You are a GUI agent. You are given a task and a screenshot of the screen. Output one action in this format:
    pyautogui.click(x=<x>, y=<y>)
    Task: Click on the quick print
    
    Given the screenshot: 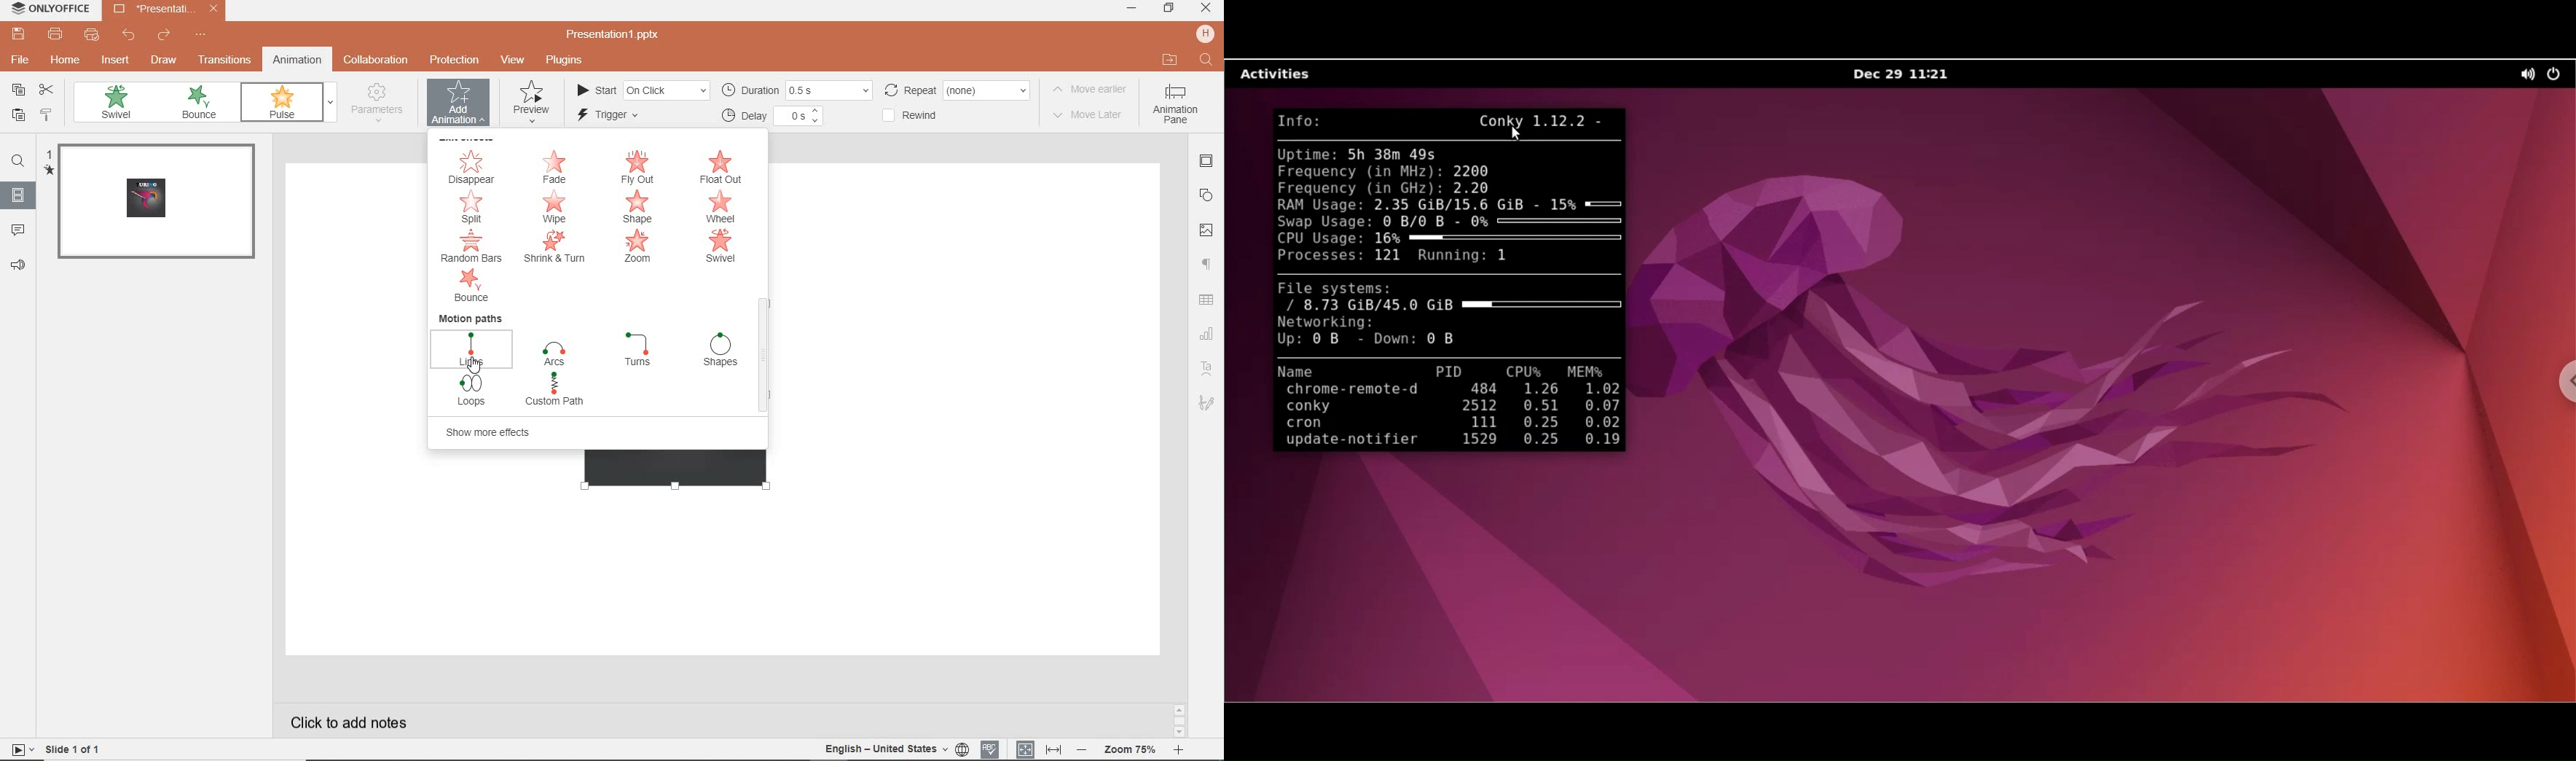 What is the action you would take?
    pyautogui.click(x=91, y=35)
    